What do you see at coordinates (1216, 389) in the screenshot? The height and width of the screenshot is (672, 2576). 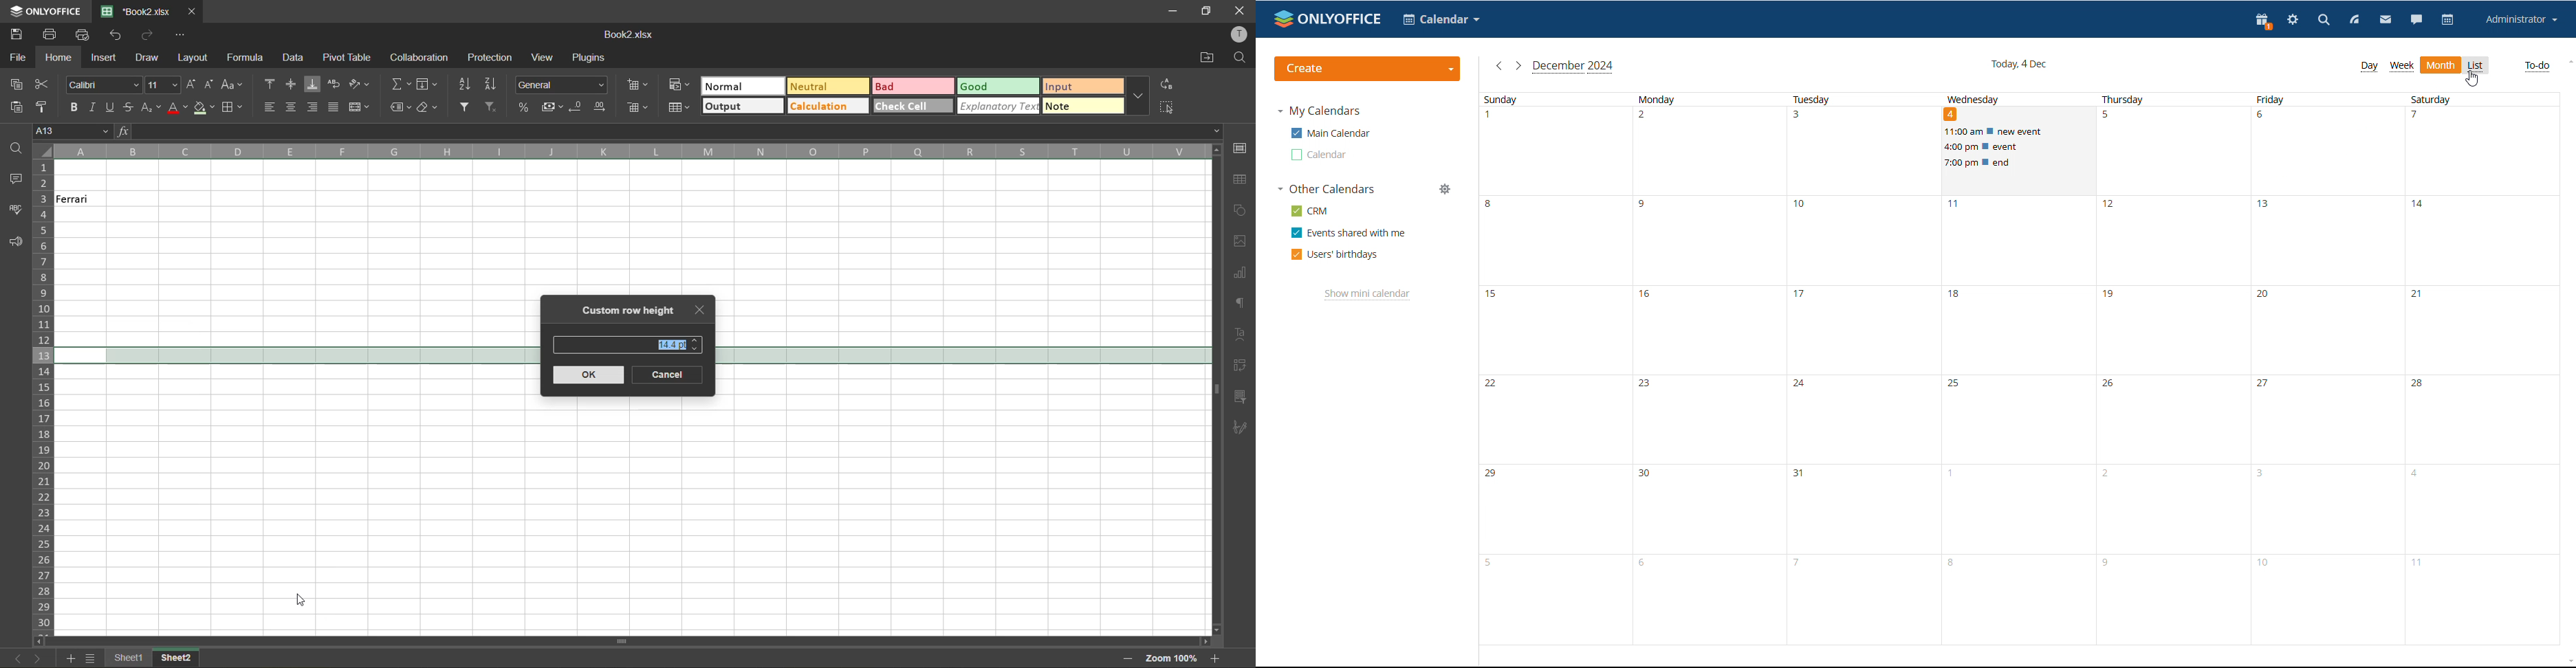 I see `scrollbar` at bounding box center [1216, 389].